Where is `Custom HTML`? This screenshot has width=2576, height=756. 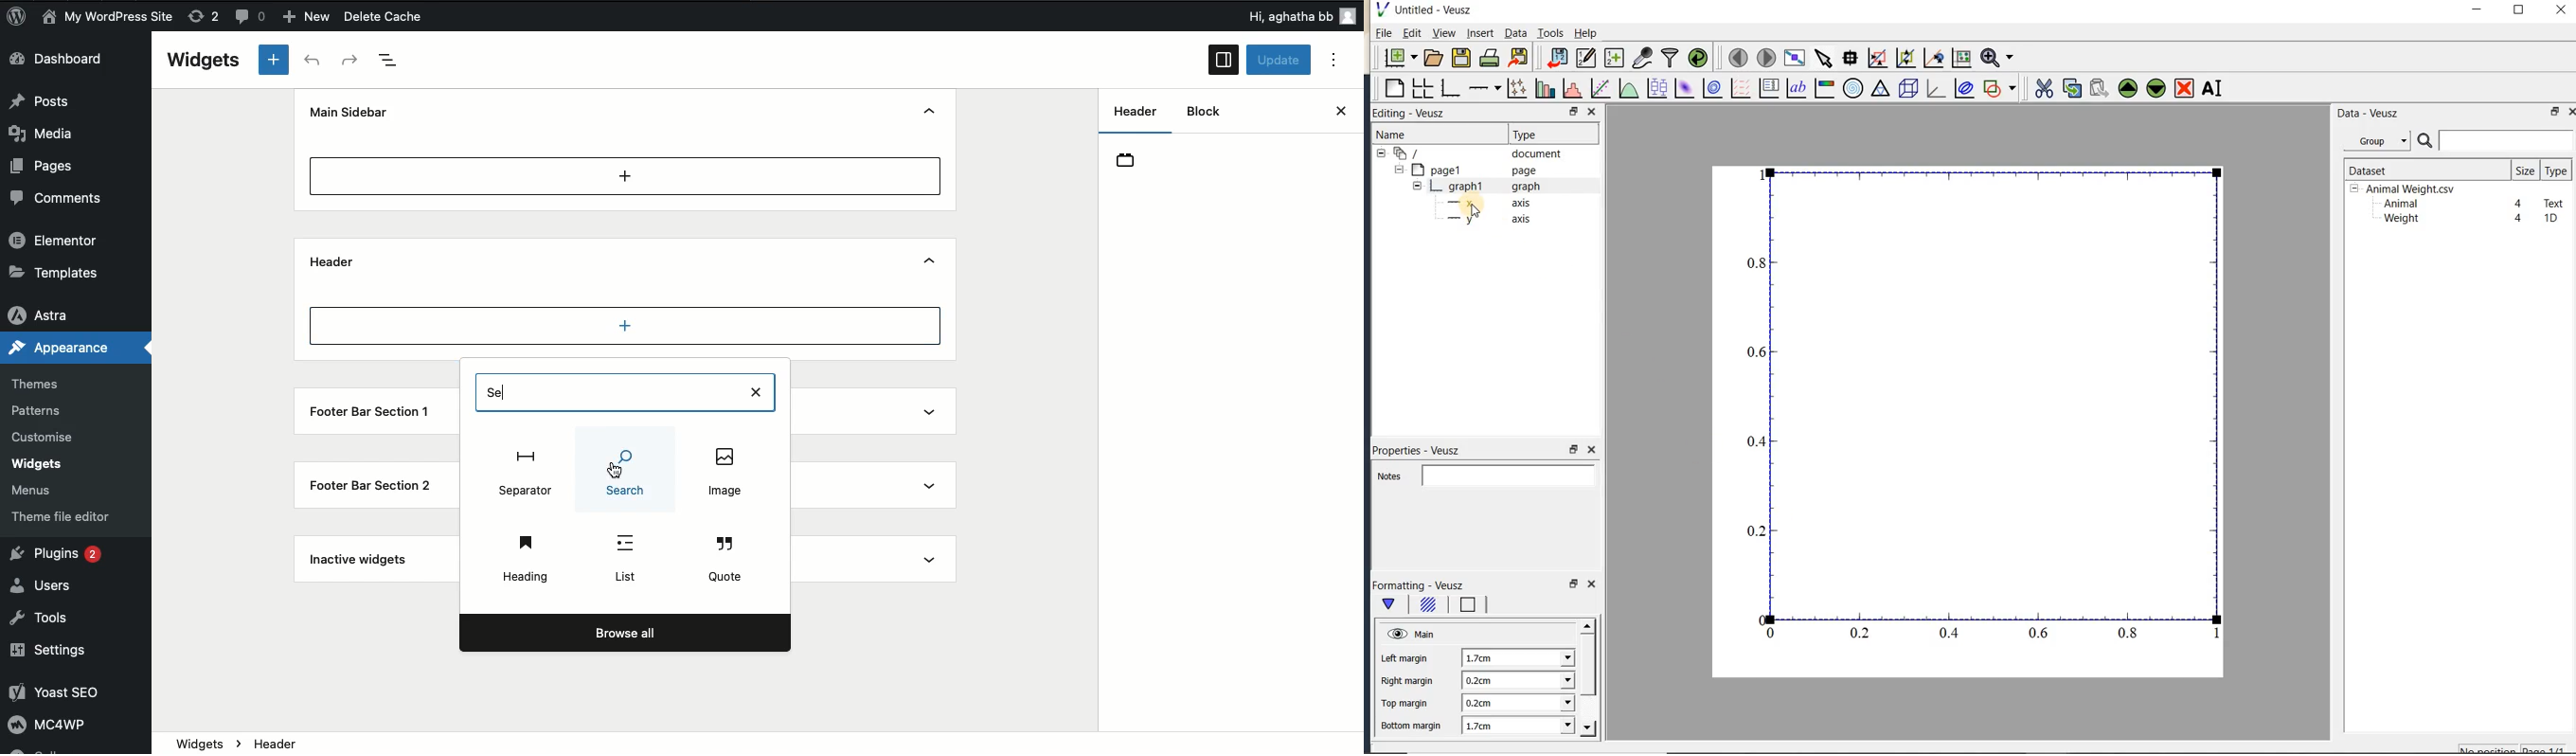 Custom HTML is located at coordinates (626, 561).